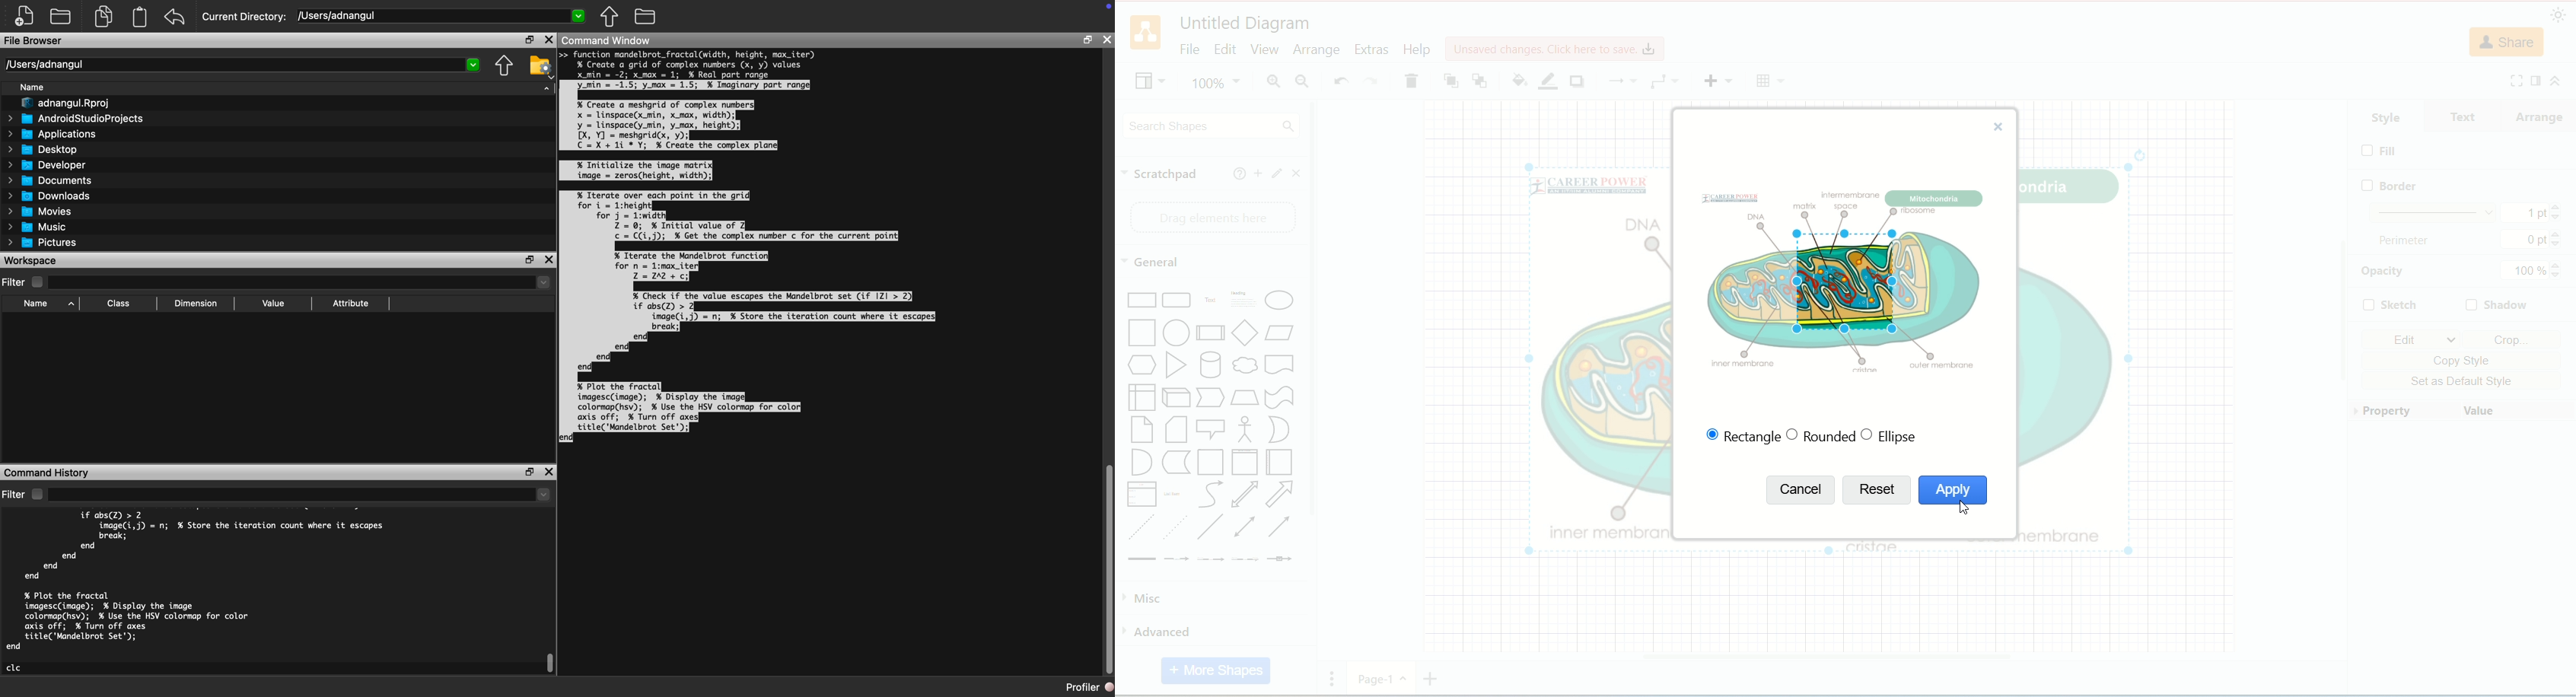  I want to click on edit, so click(1278, 173).